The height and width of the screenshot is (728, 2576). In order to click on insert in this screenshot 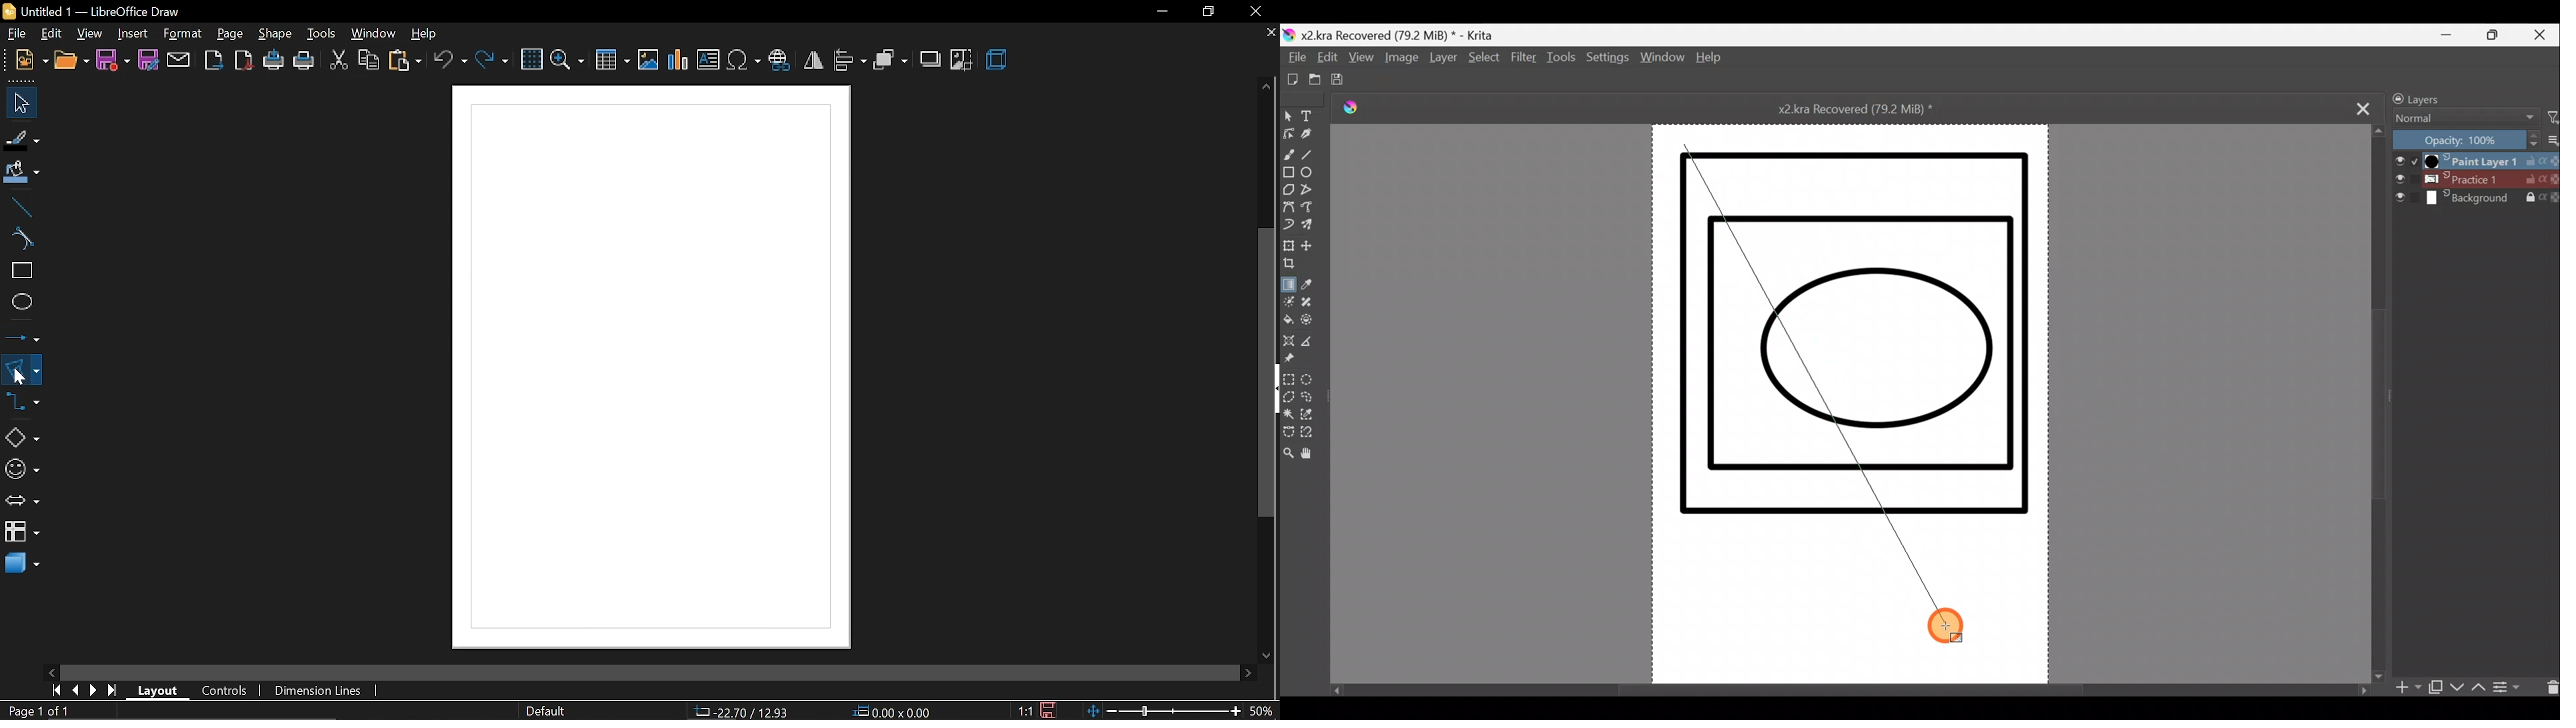, I will do `click(132, 33)`.